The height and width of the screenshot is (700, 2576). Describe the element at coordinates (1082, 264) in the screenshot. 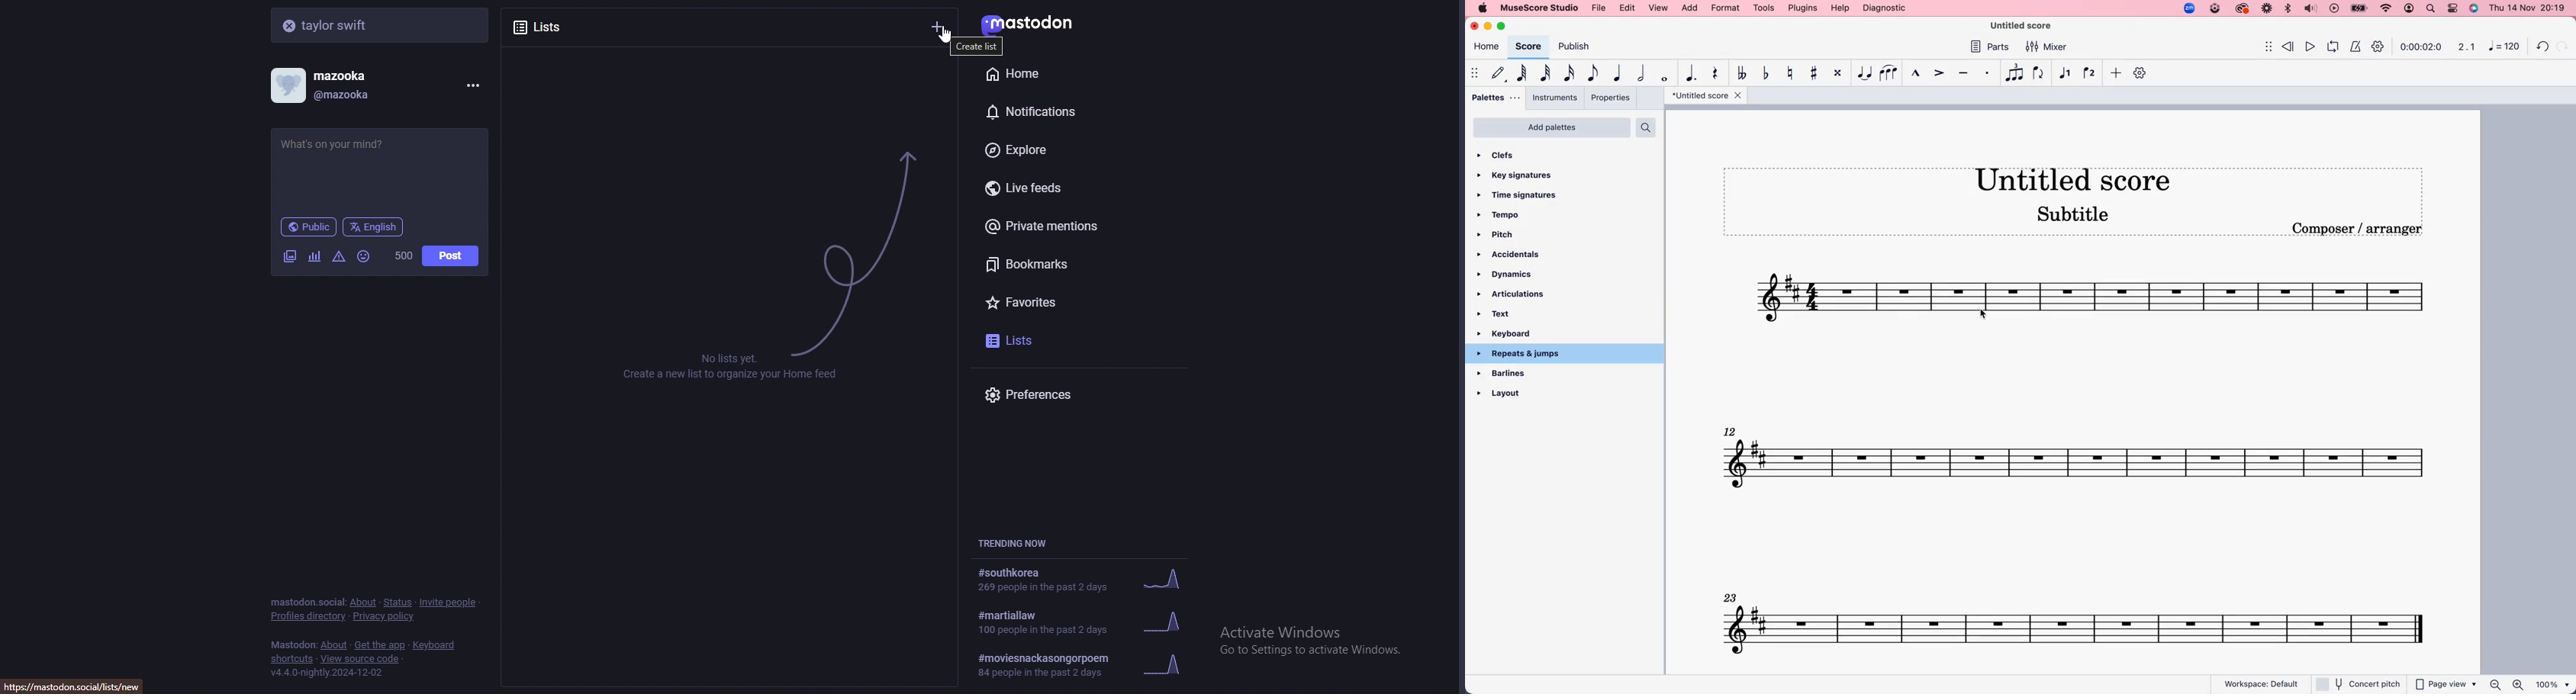

I see `bookmarks` at that location.